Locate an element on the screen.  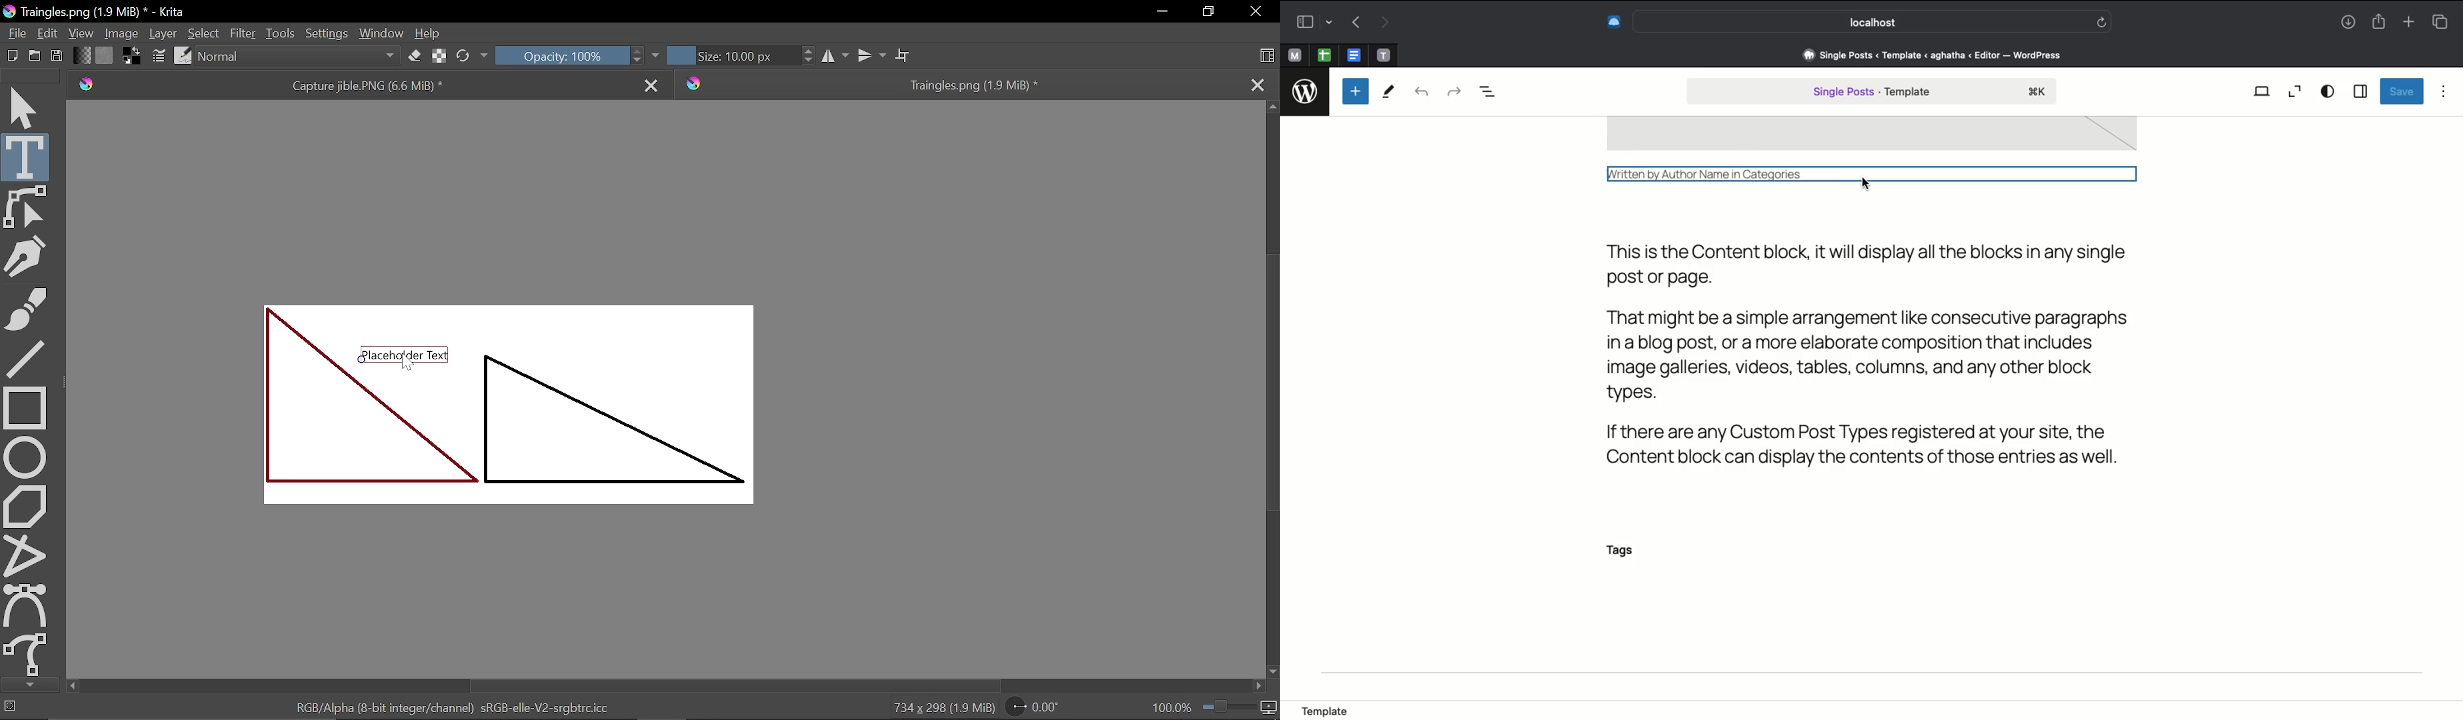
Move right is located at coordinates (1261, 687).